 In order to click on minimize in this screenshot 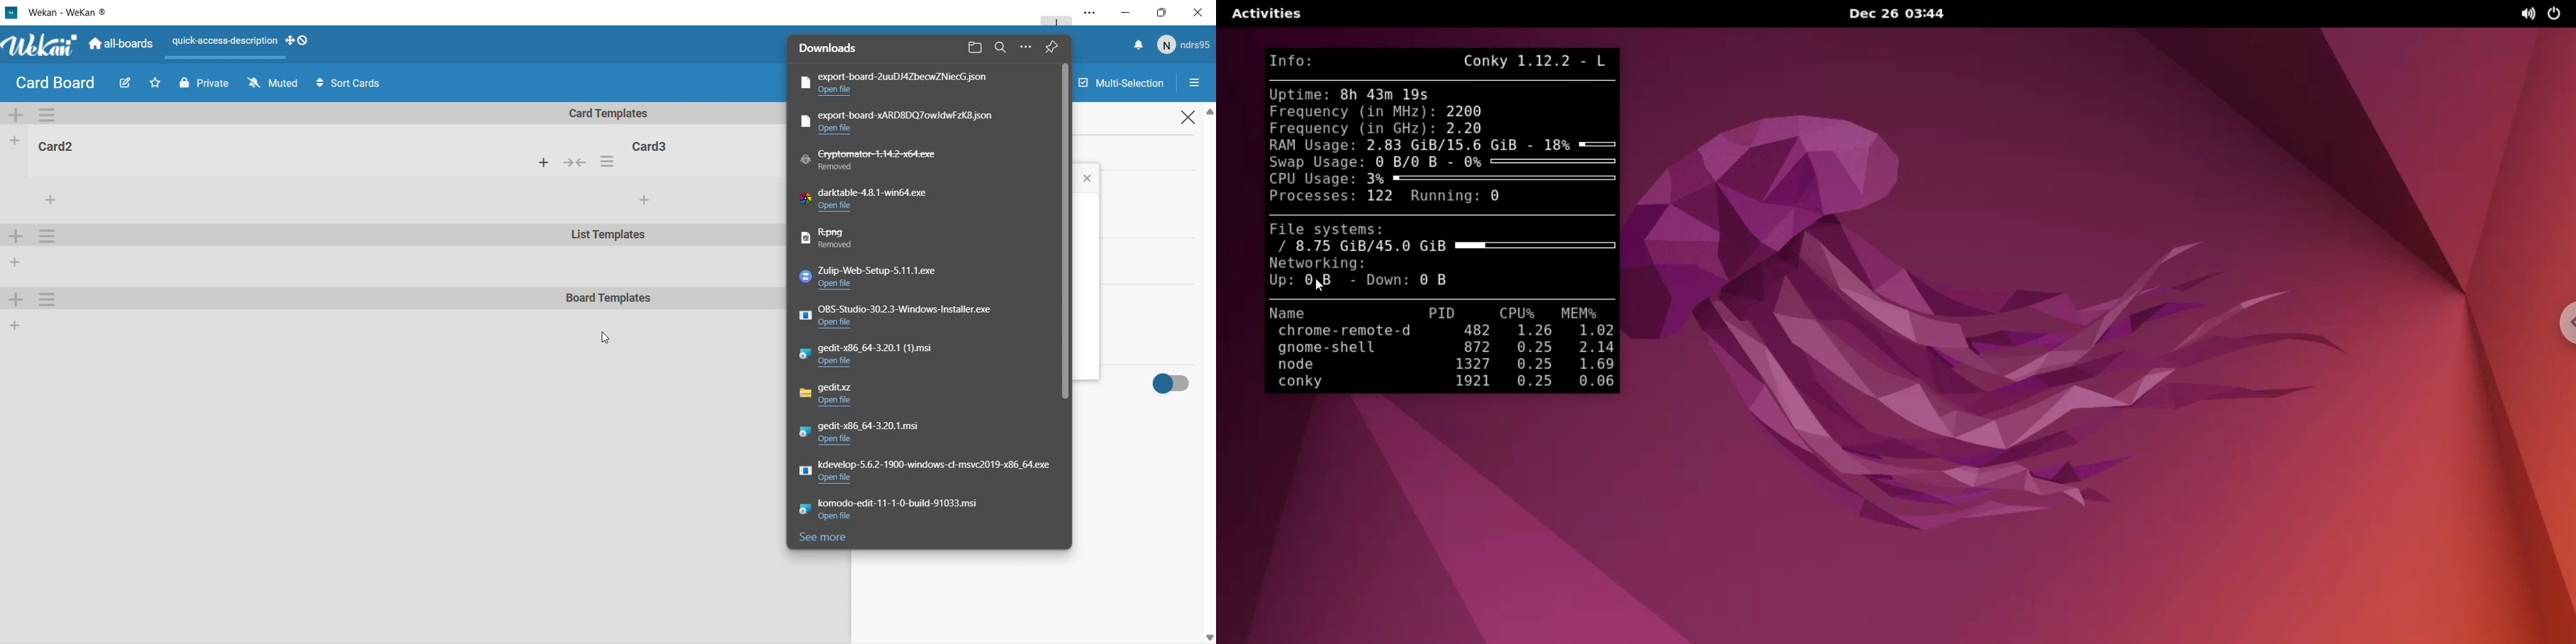, I will do `click(1125, 11)`.